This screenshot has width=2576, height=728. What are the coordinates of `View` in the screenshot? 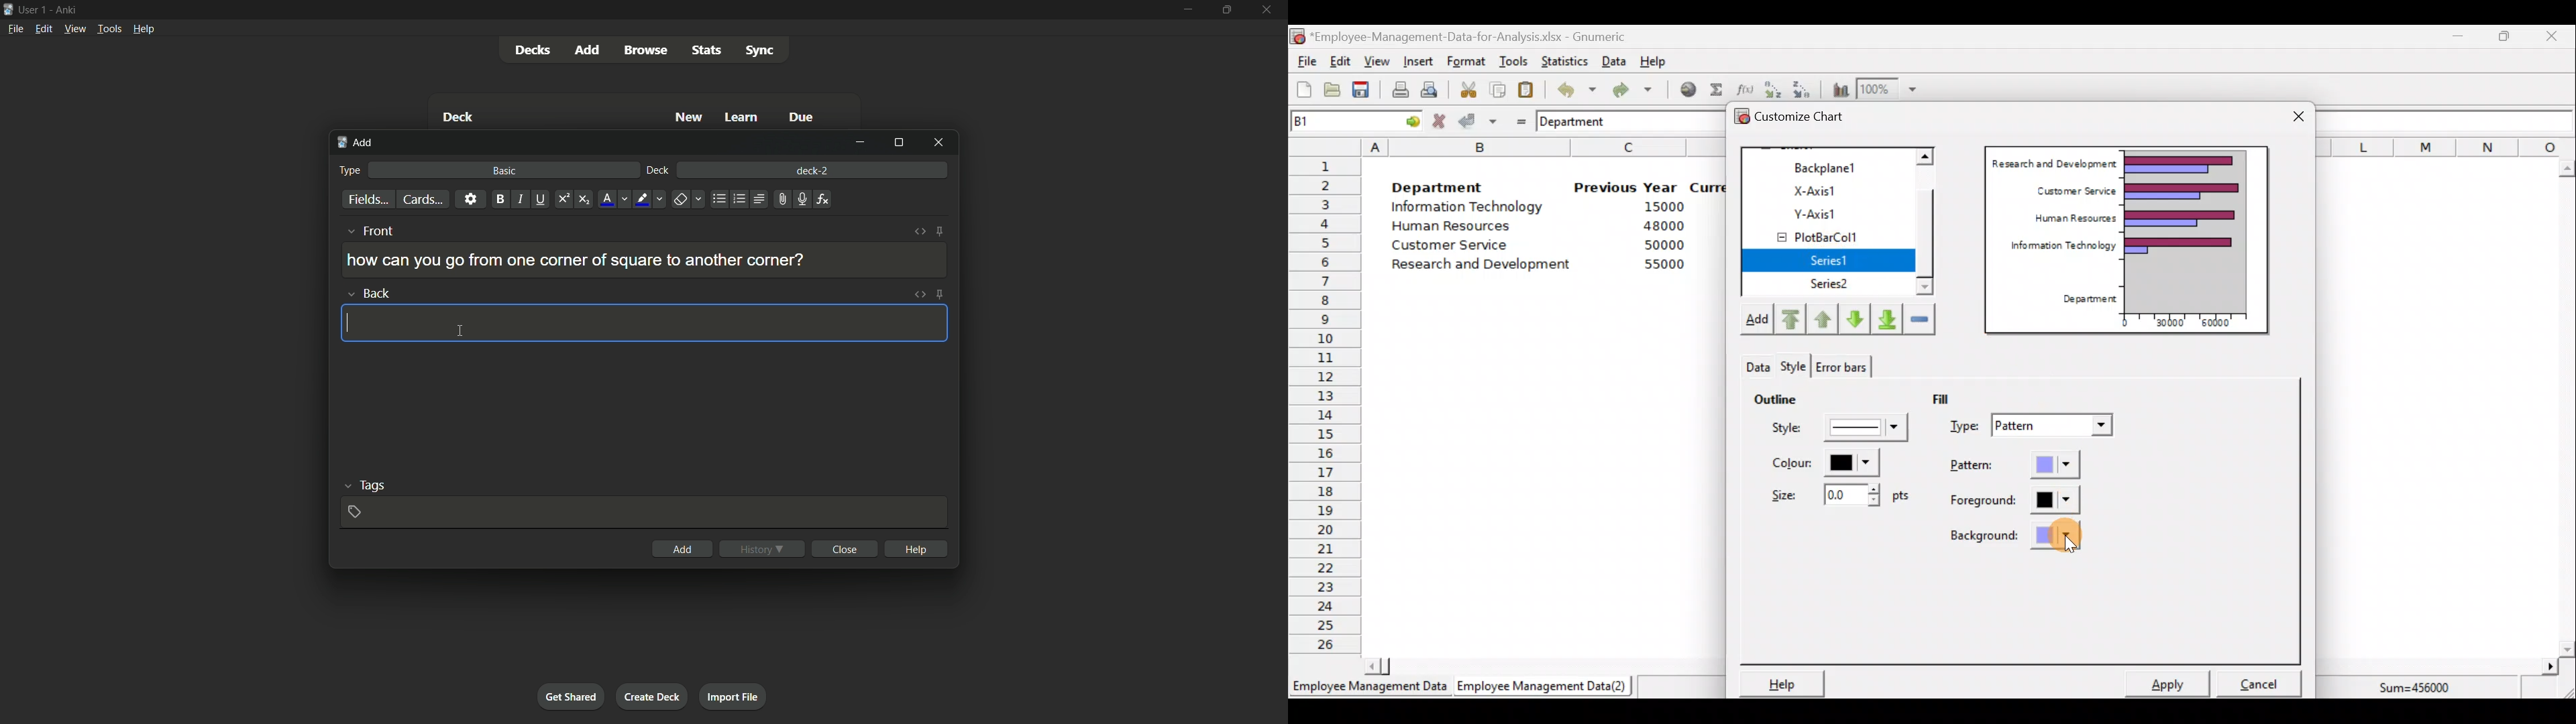 It's located at (1375, 62).